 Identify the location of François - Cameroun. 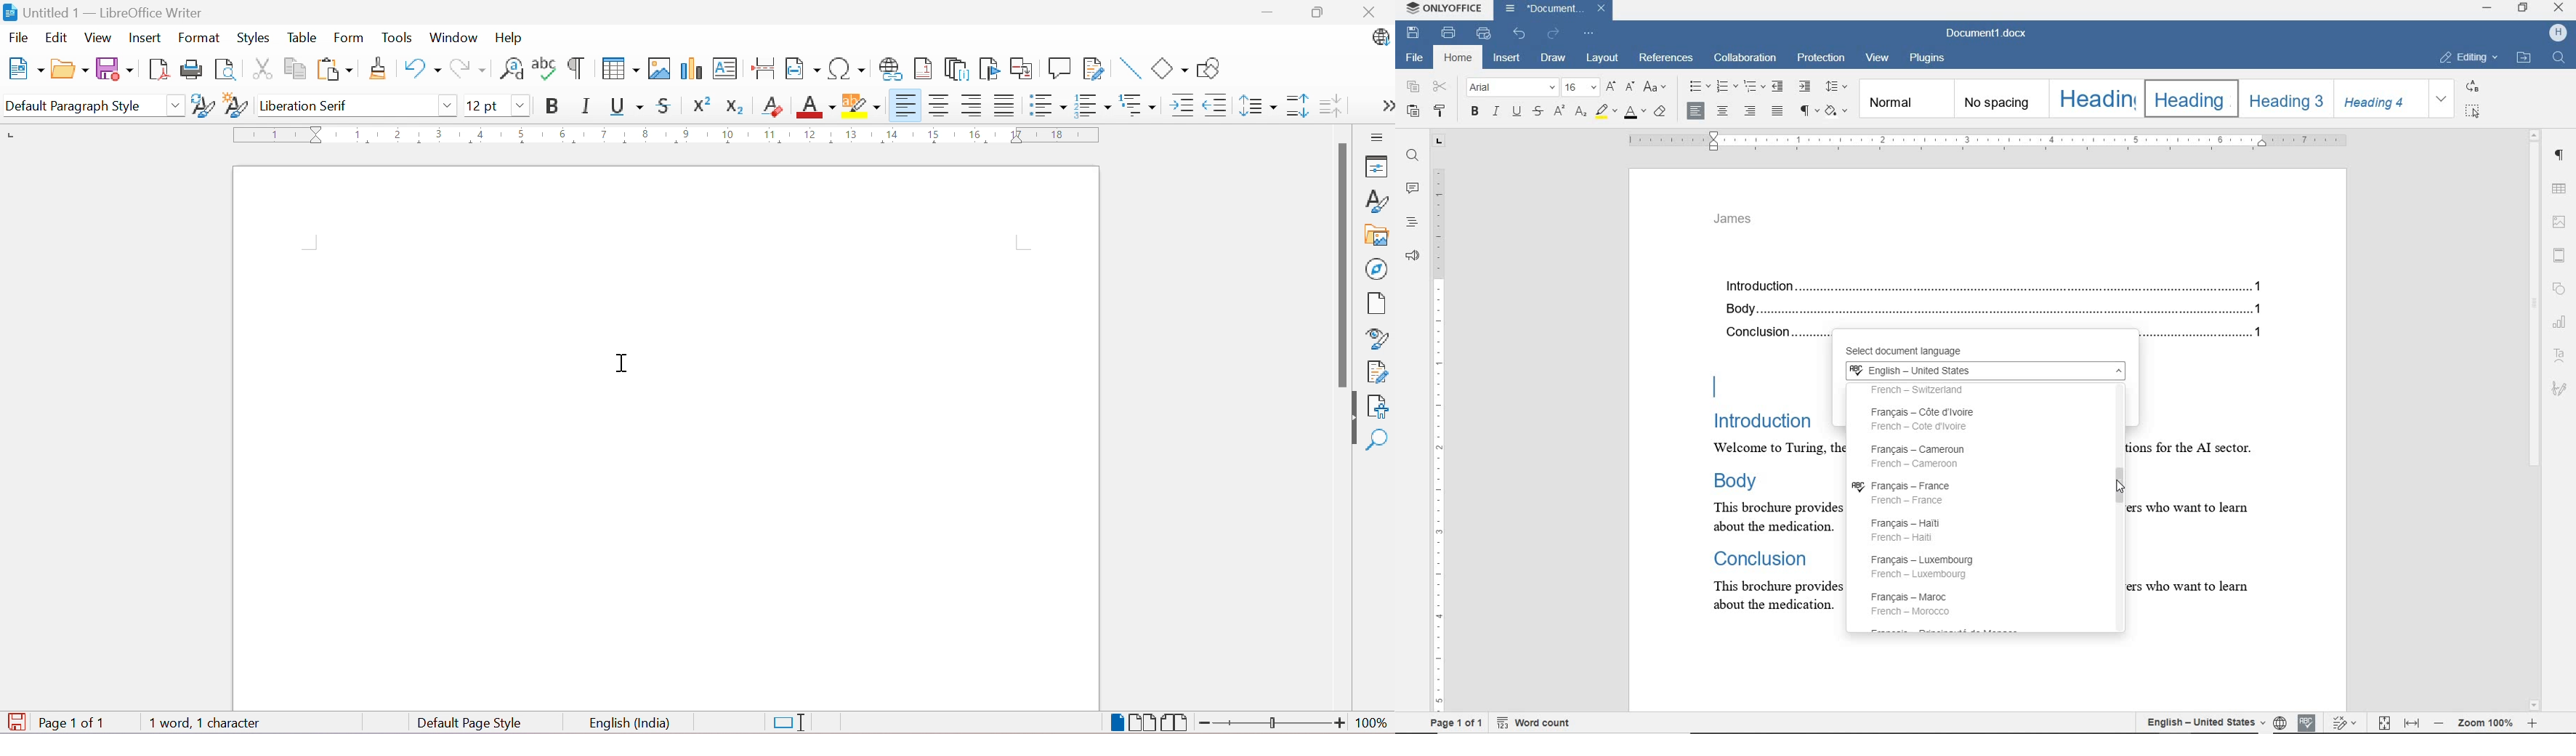
(1920, 456).